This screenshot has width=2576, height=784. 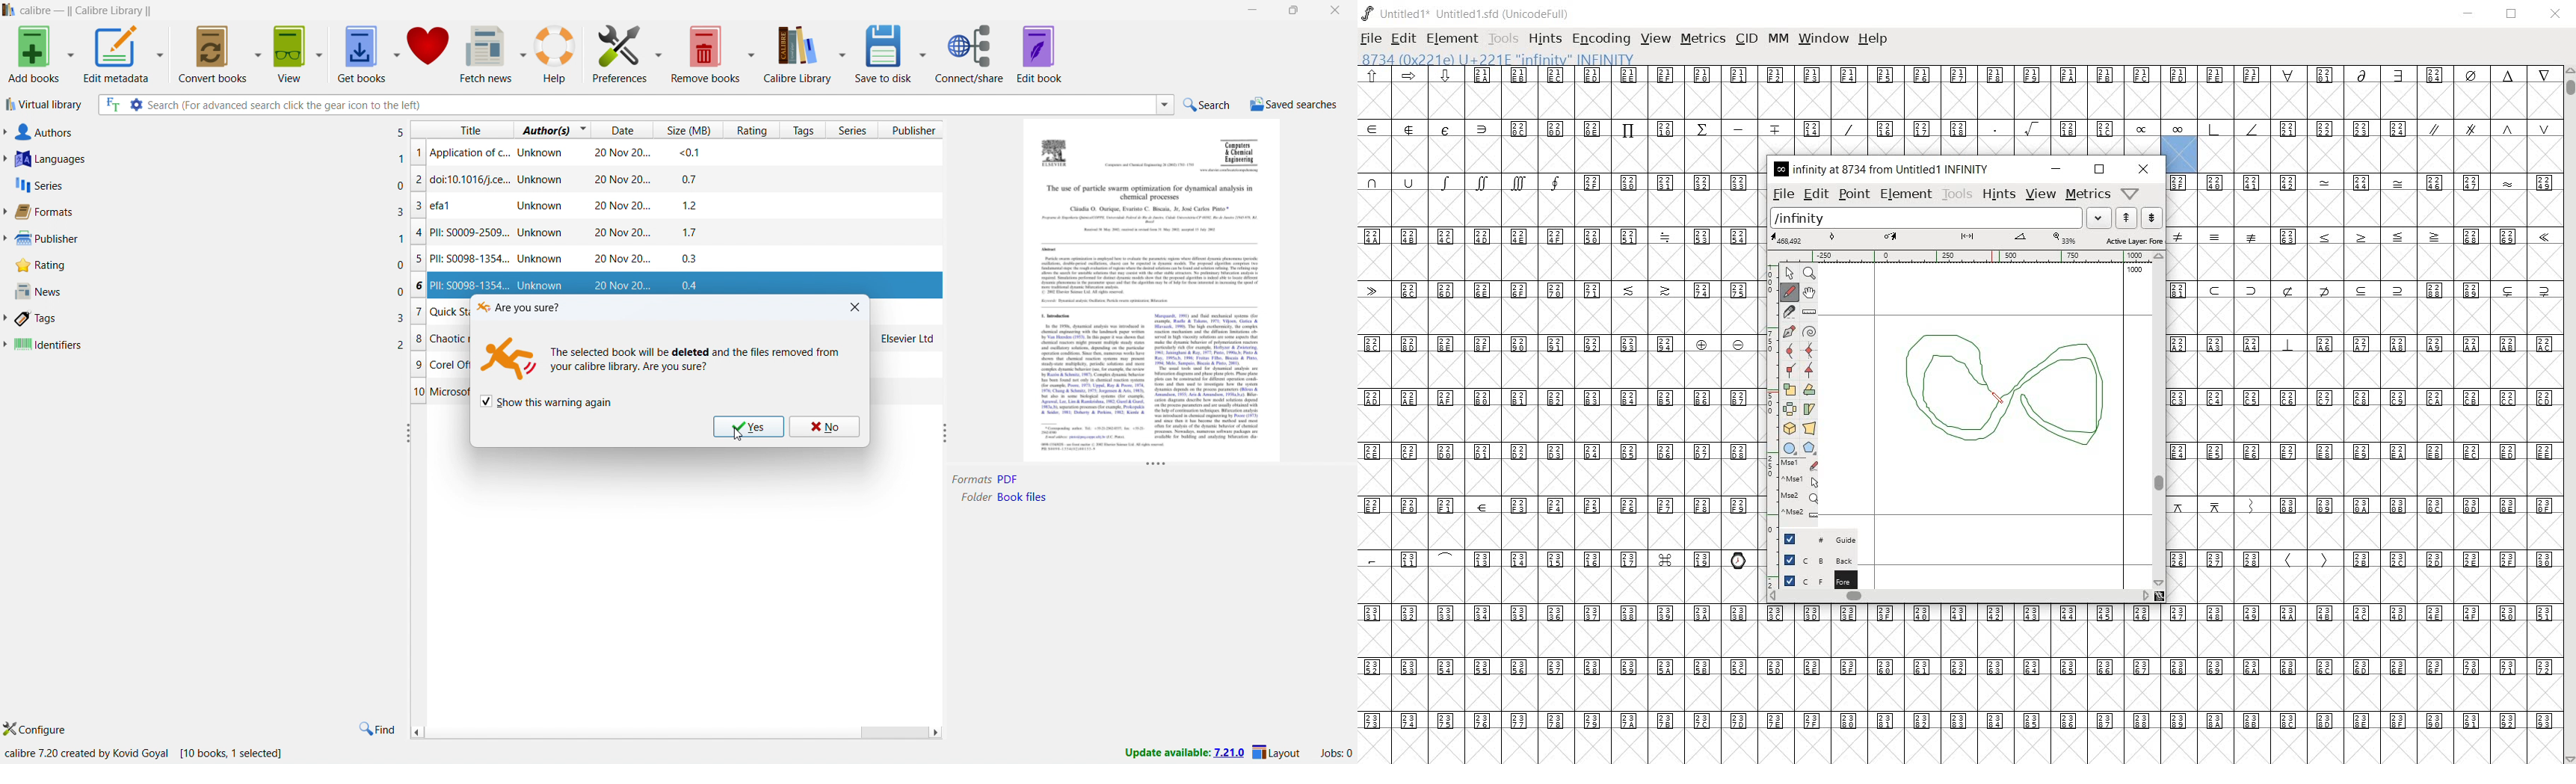 I want to click on layout, so click(x=1278, y=753).